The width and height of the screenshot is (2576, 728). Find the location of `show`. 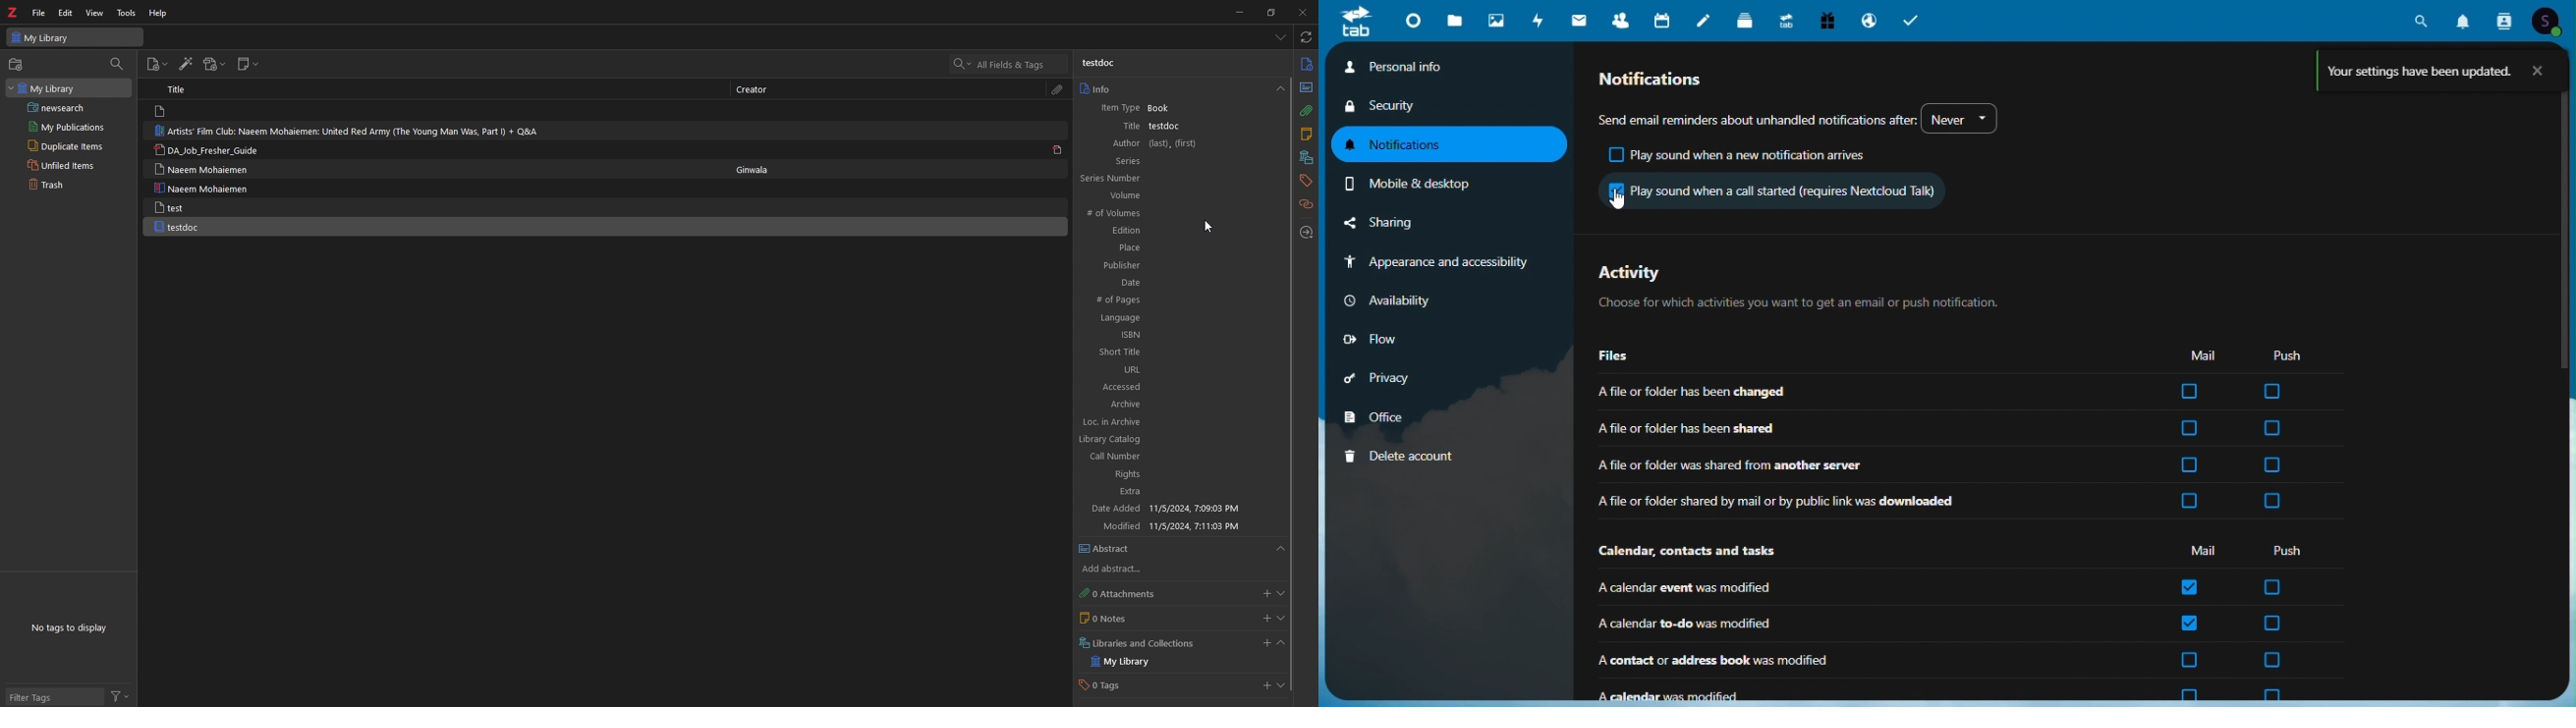

show is located at coordinates (1282, 686).